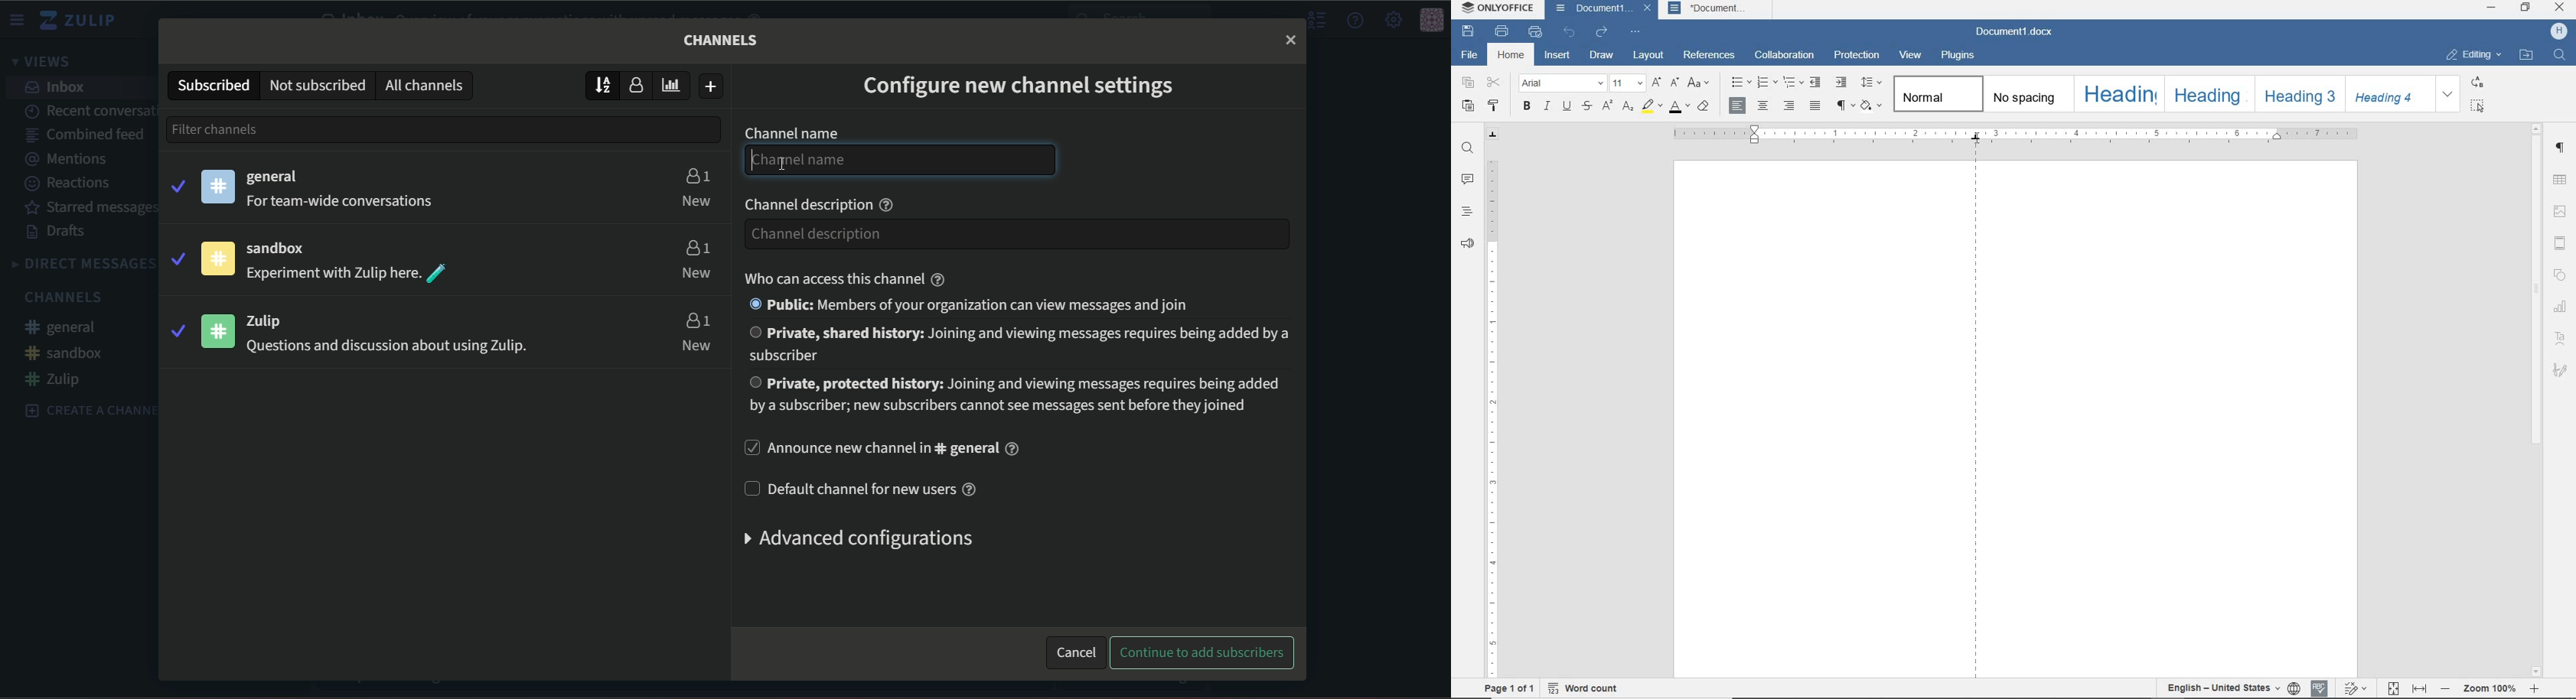  I want to click on CHANGE CASE, so click(1700, 84).